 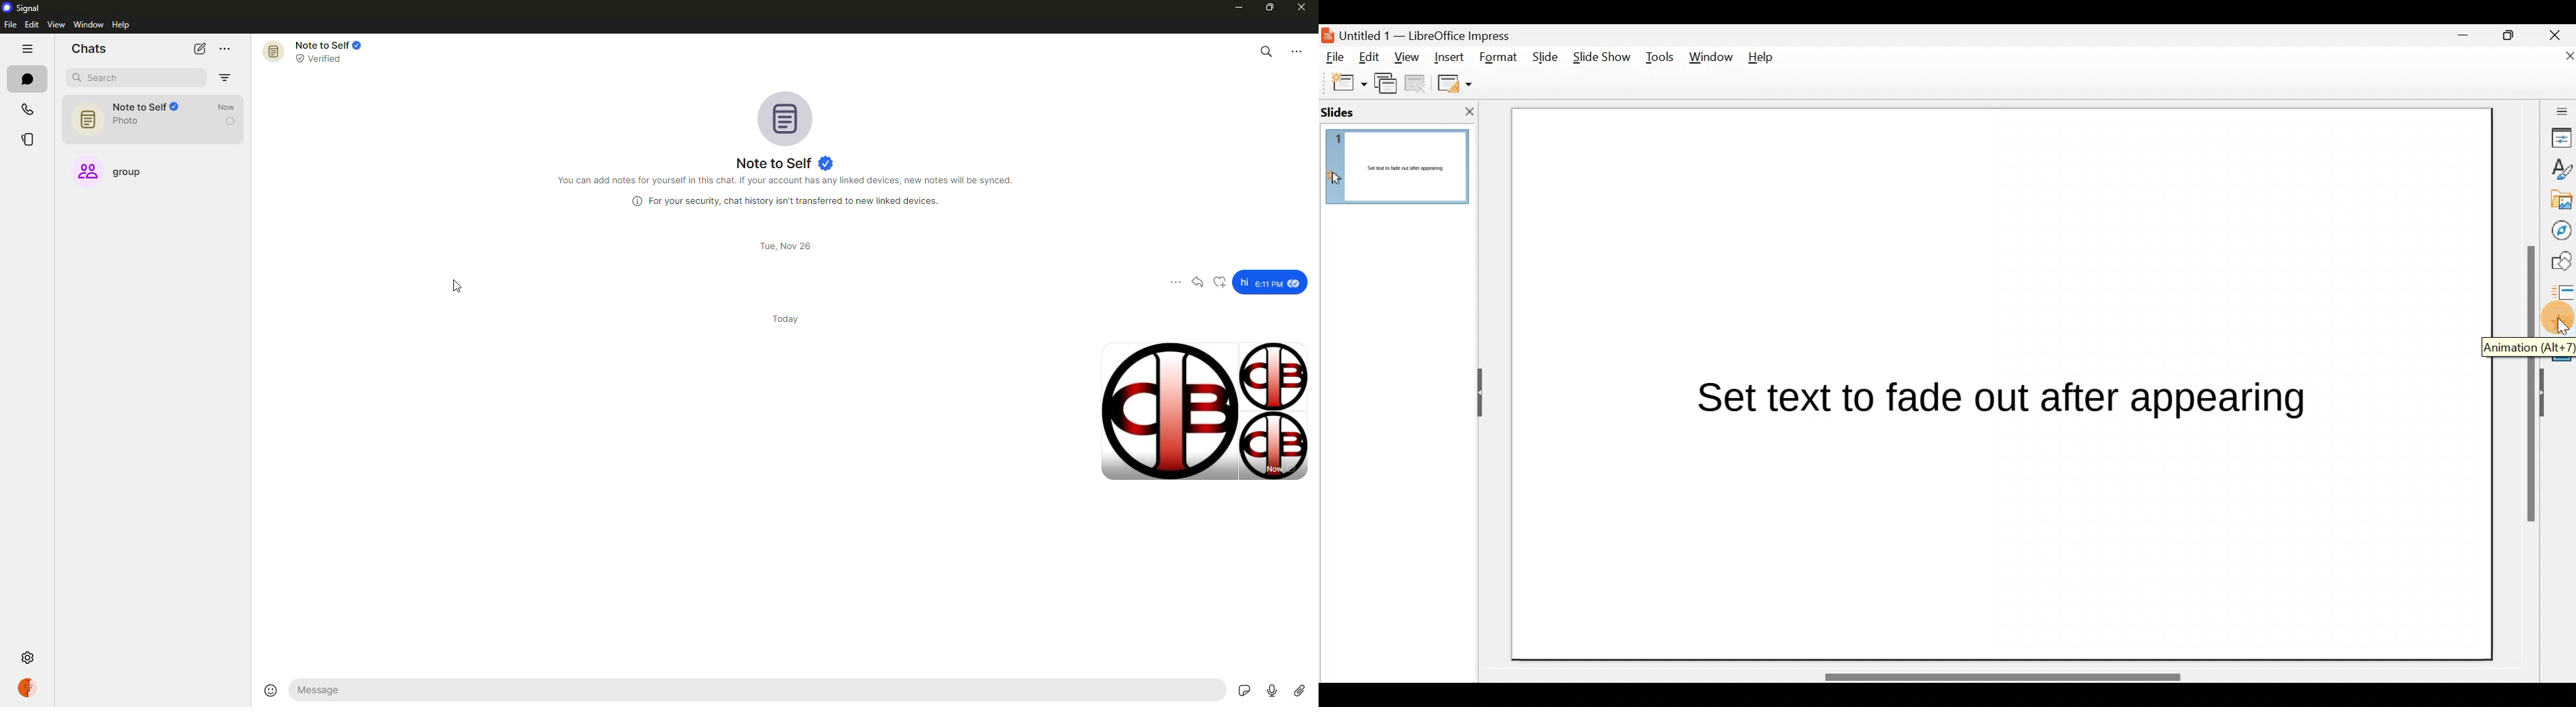 I want to click on stories, so click(x=26, y=139).